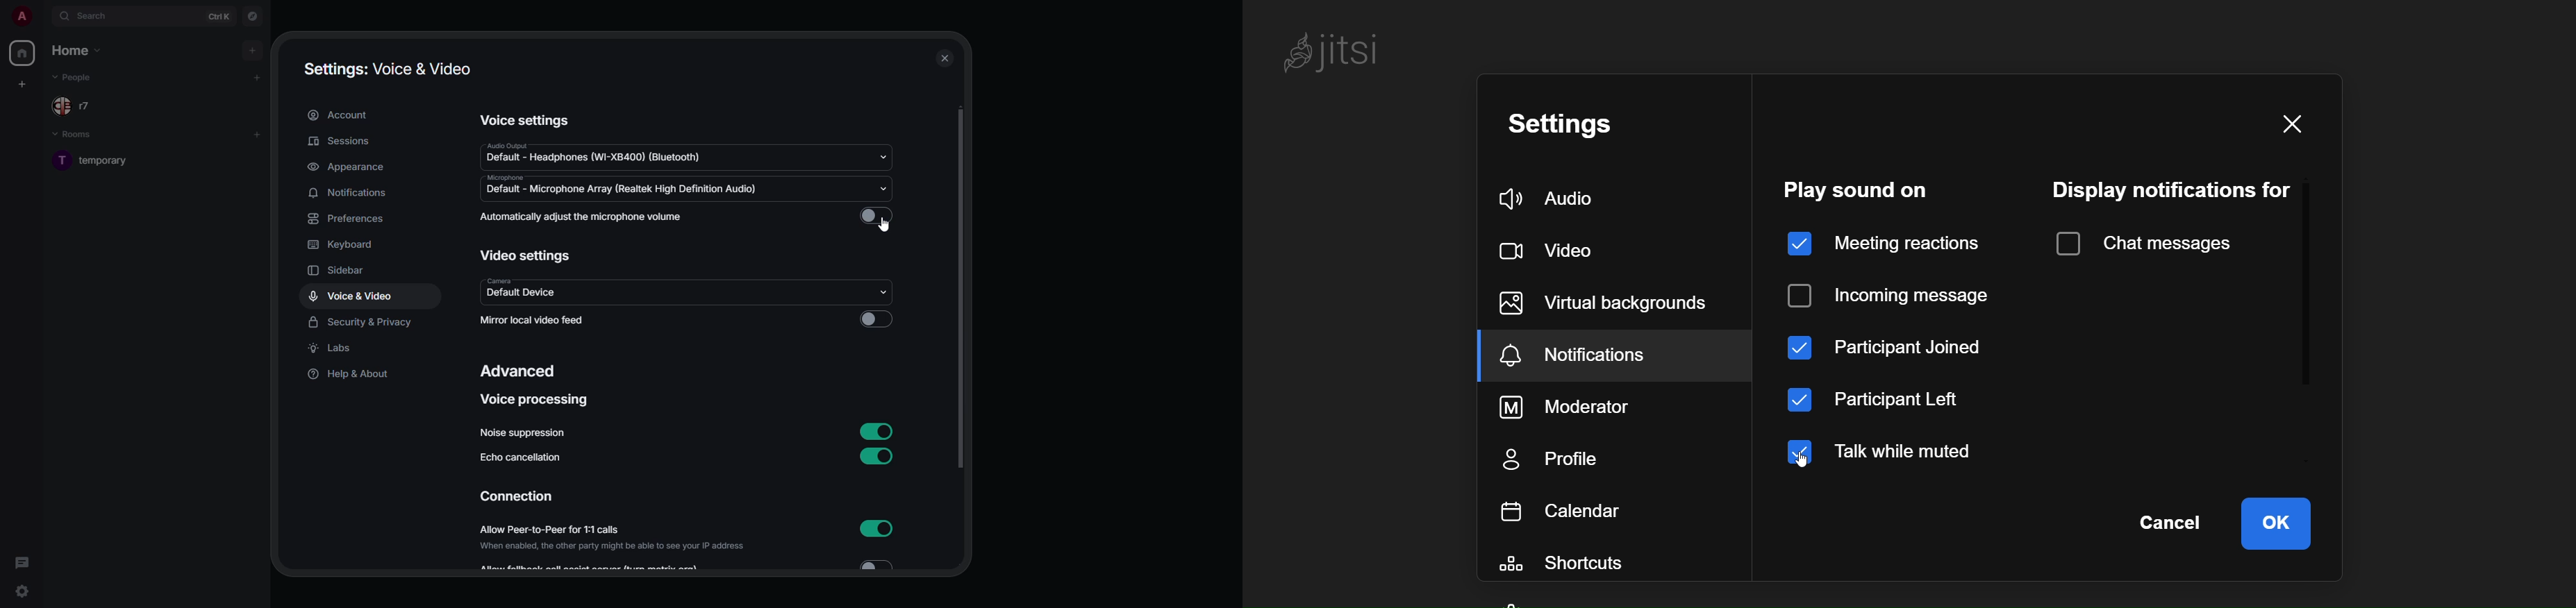  Describe the element at coordinates (335, 348) in the screenshot. I see `labs` at that location.